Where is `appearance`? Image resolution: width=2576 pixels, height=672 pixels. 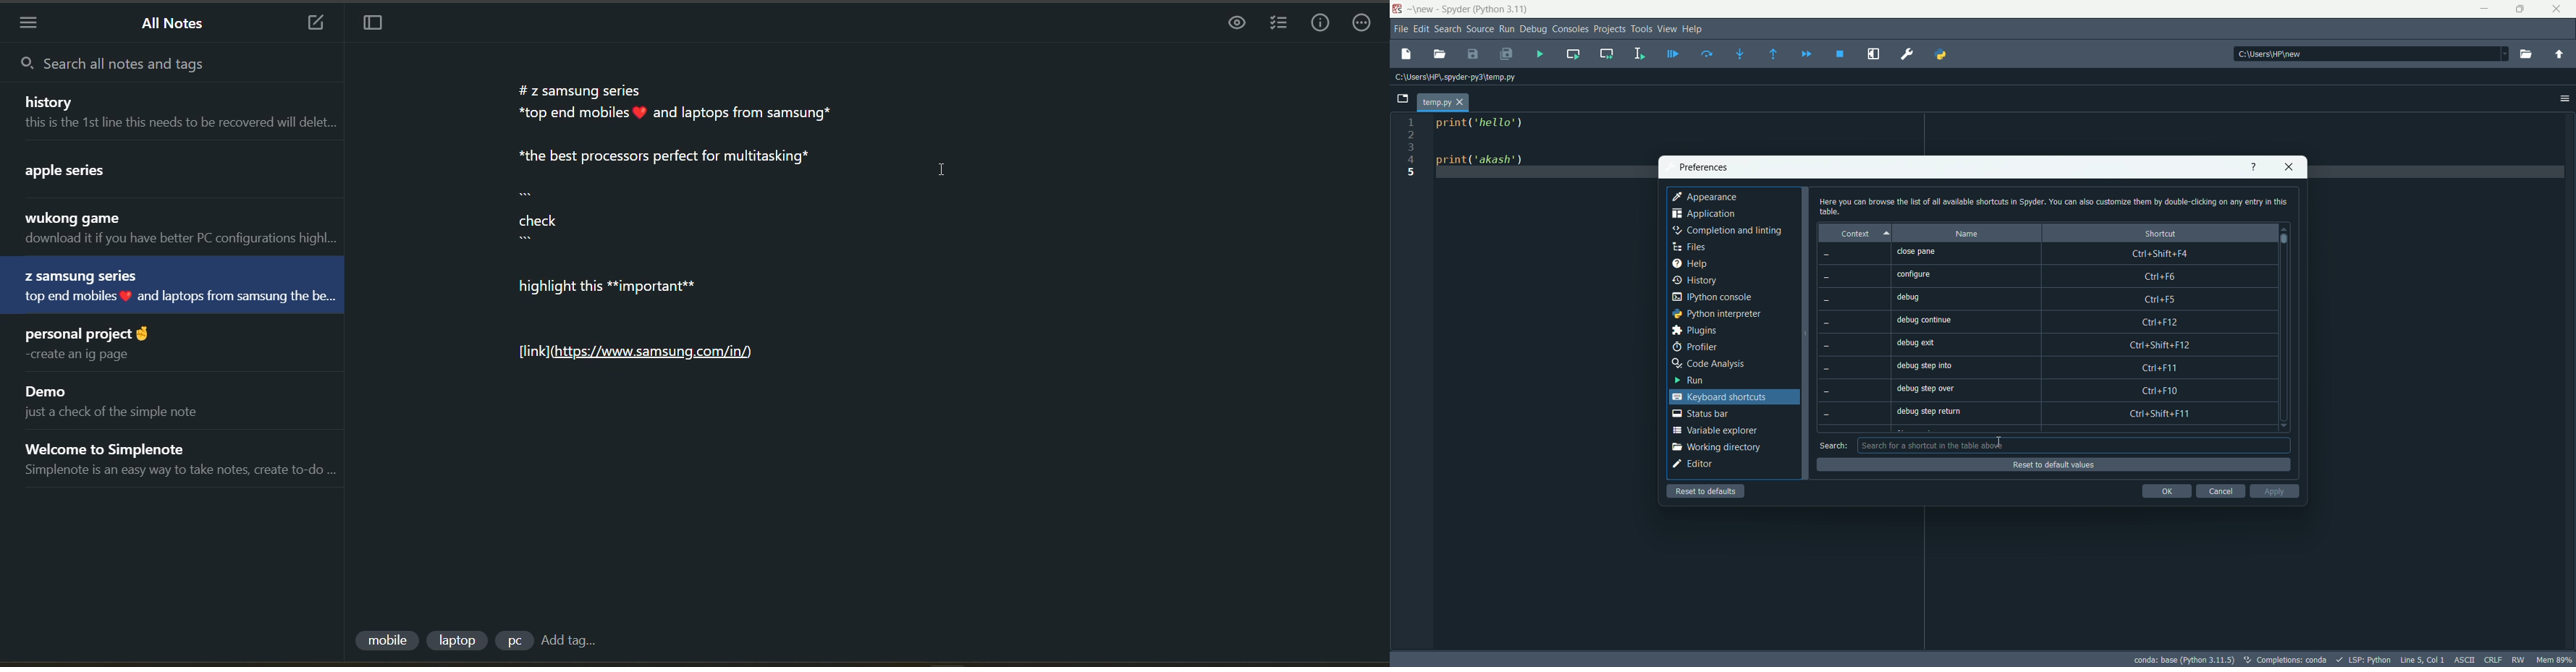
appearance is located at coordinates (1707, 196).